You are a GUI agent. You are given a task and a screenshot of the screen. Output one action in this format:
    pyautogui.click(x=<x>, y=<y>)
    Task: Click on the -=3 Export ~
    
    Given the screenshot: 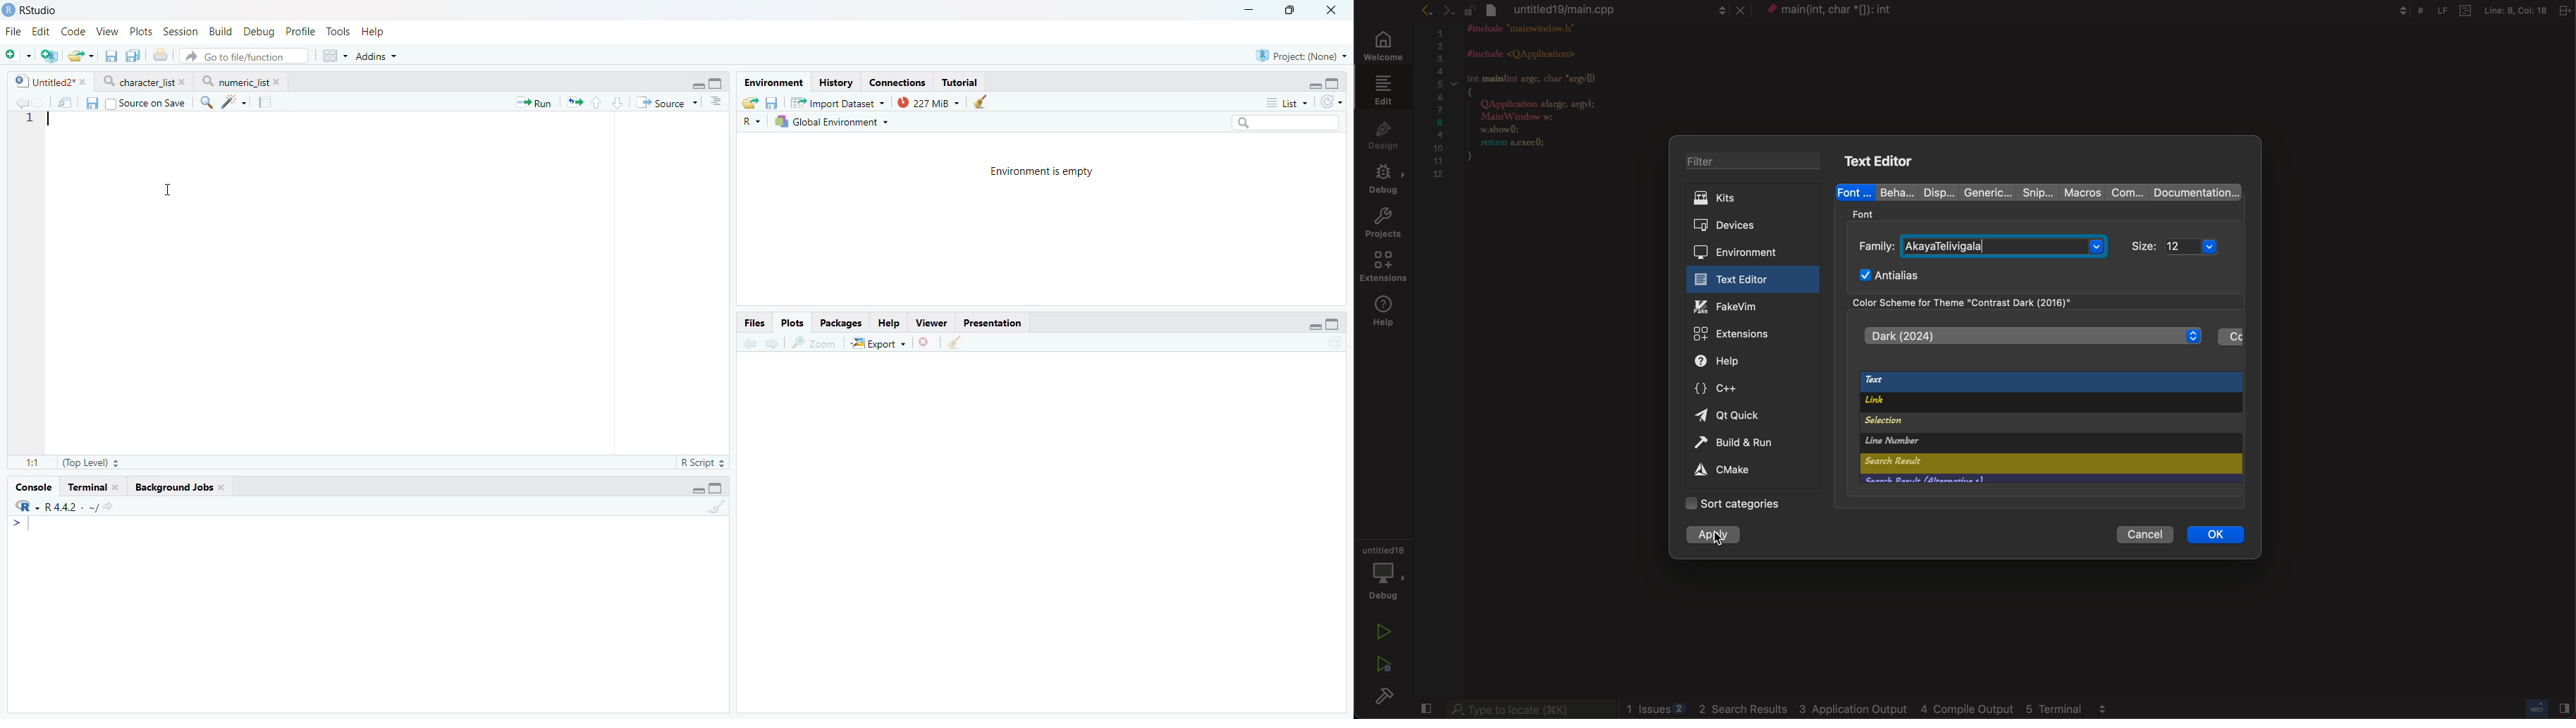 What is the action you would take?
    pyautogui.click(x=878, y=344)
    